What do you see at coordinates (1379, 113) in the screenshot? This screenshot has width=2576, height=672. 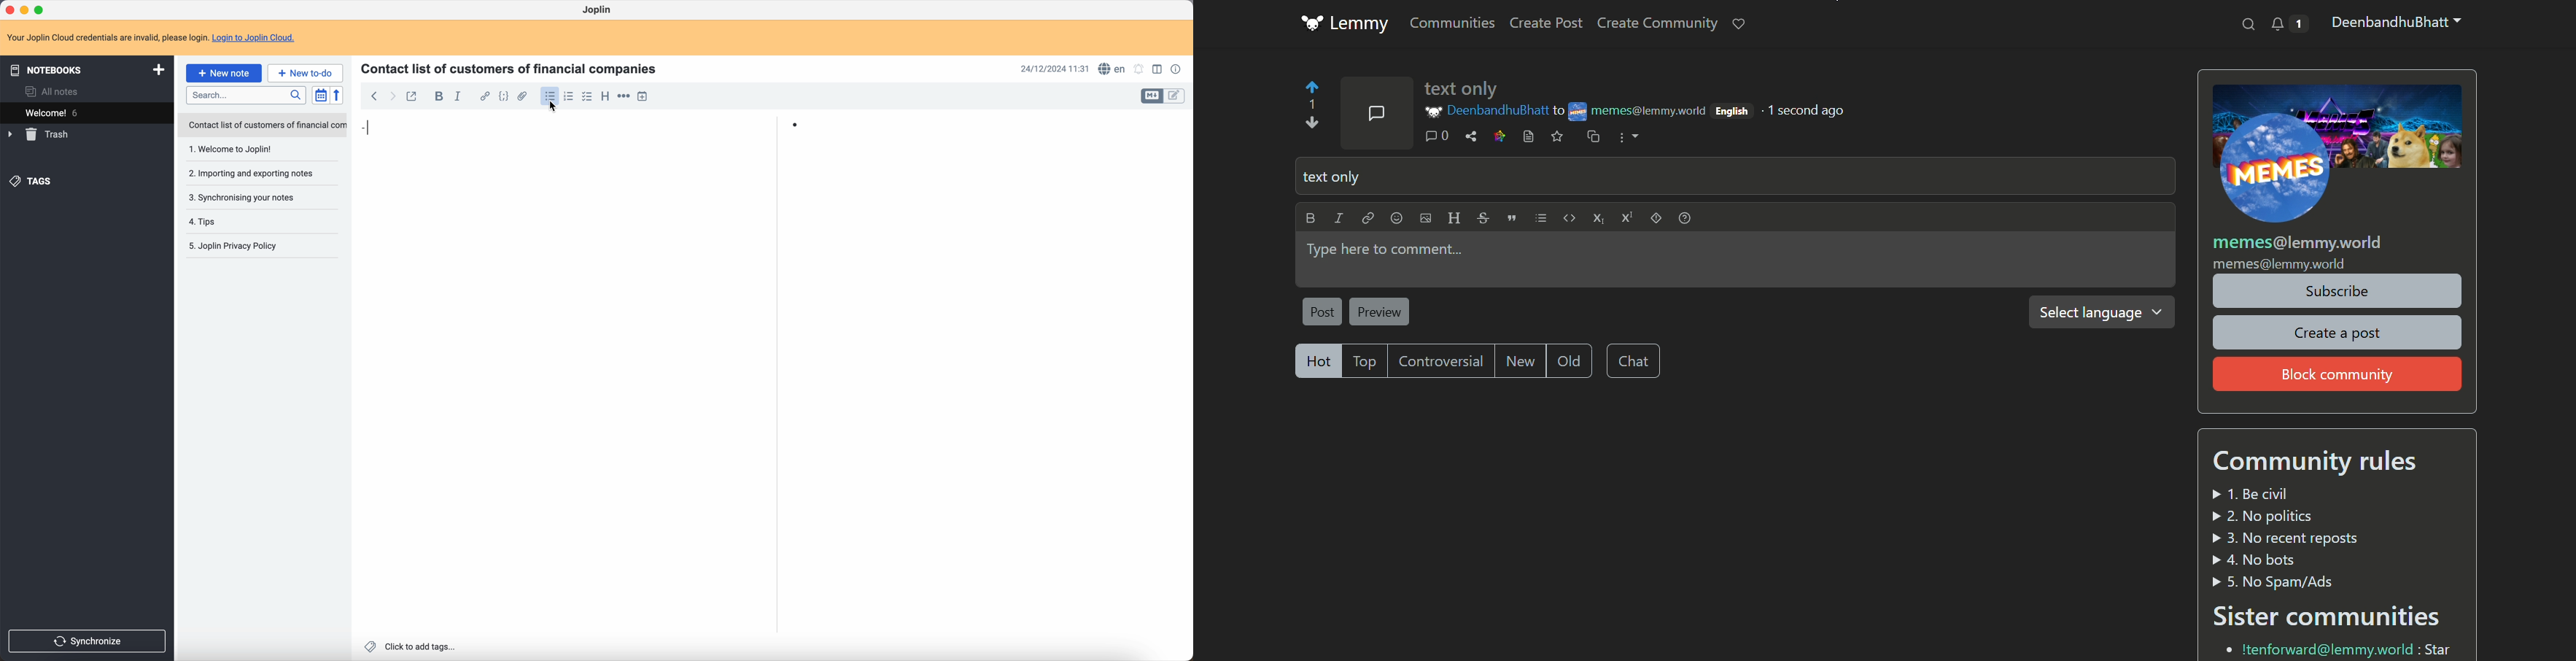 I see `message` at bounding box center [1379, 113].